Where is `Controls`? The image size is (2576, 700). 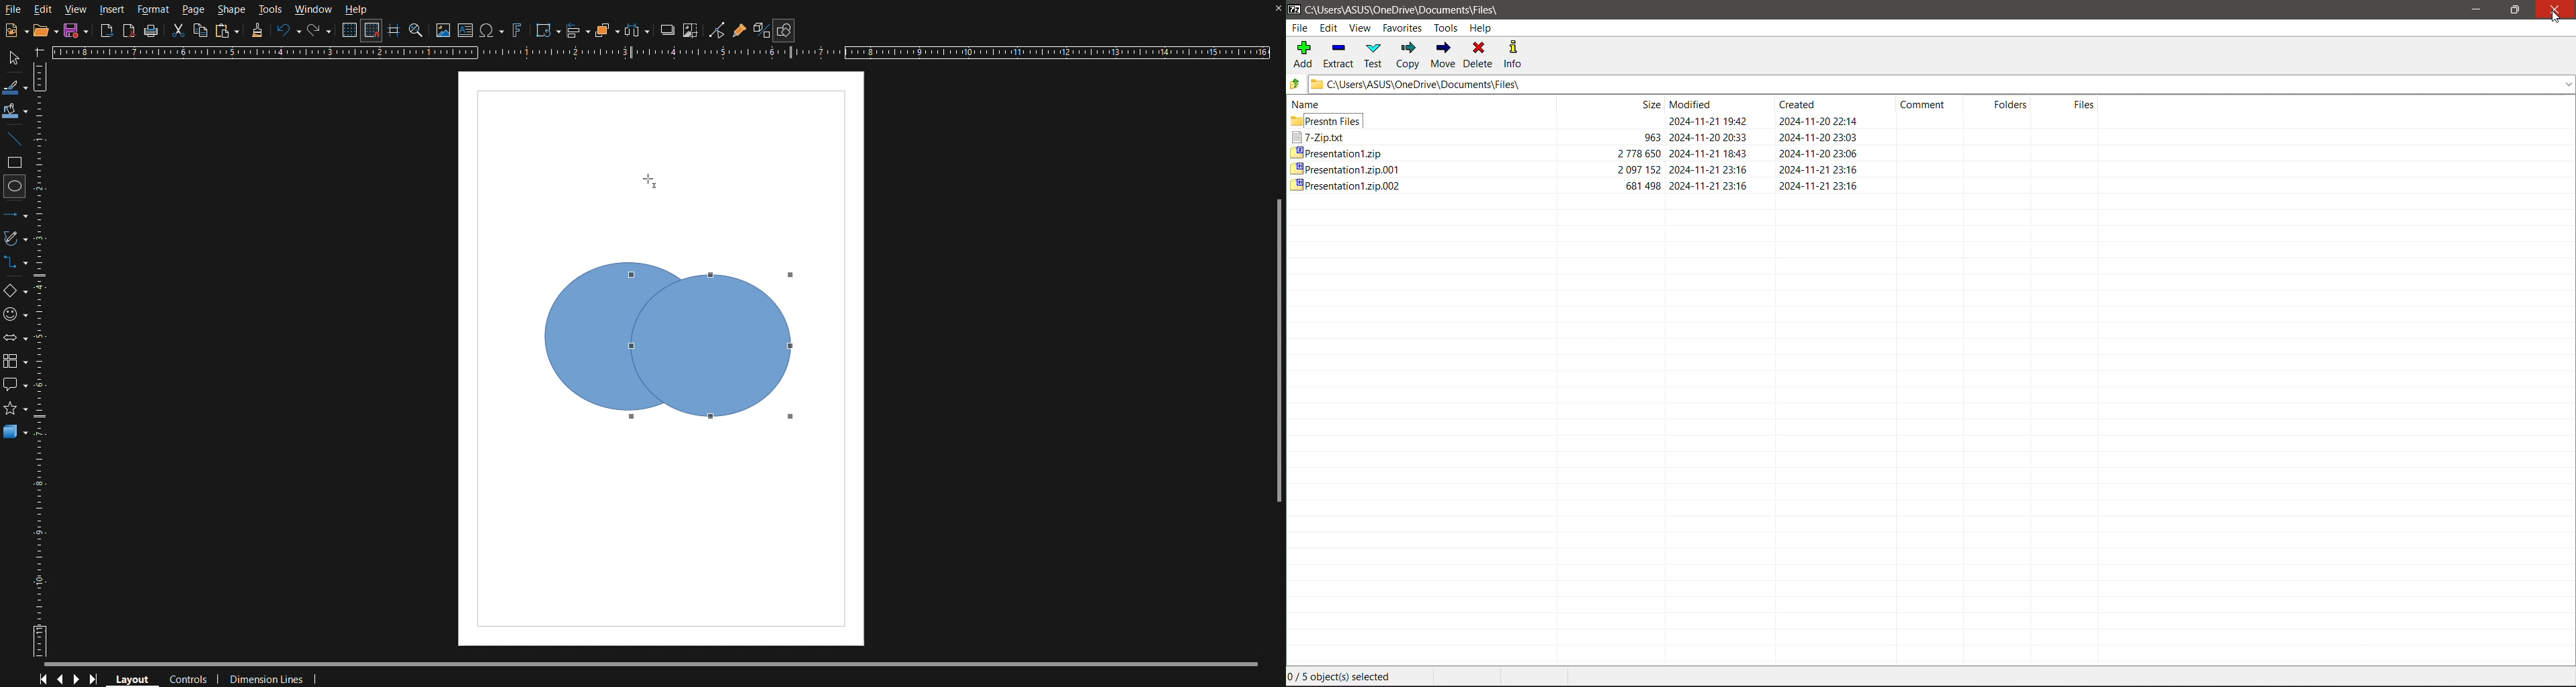 Controls is located at coordinates (70, 678).